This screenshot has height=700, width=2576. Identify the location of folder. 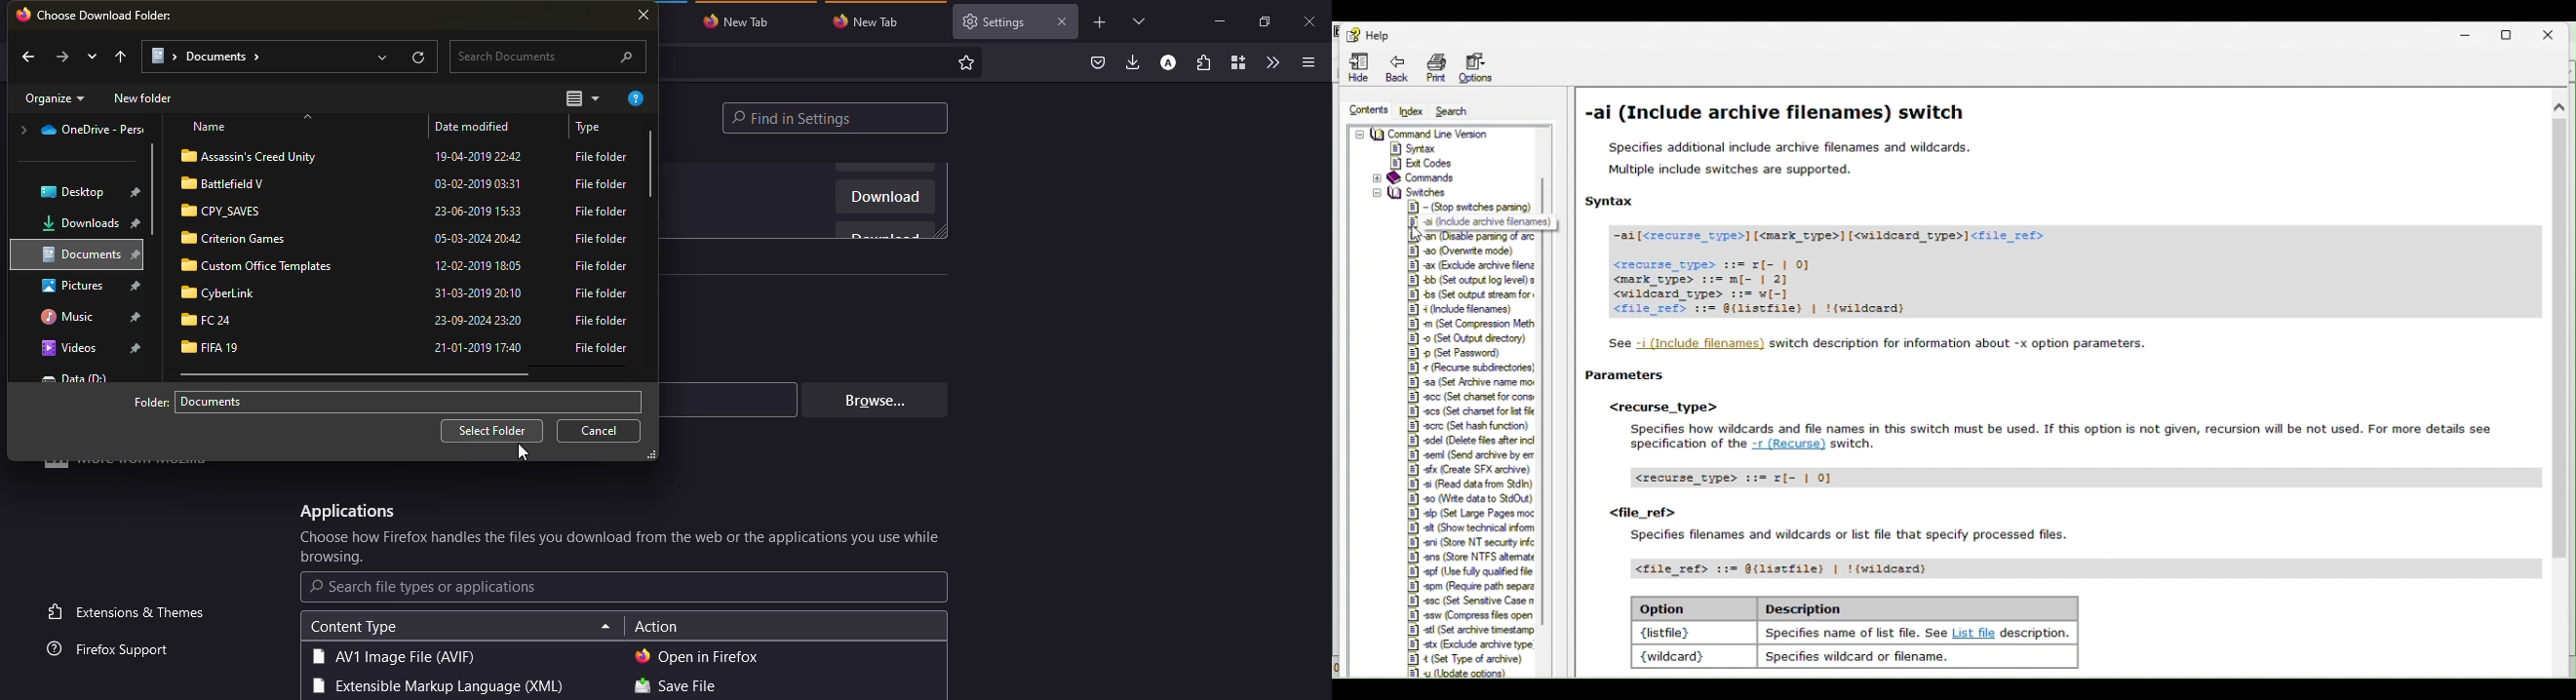
(226, 183).